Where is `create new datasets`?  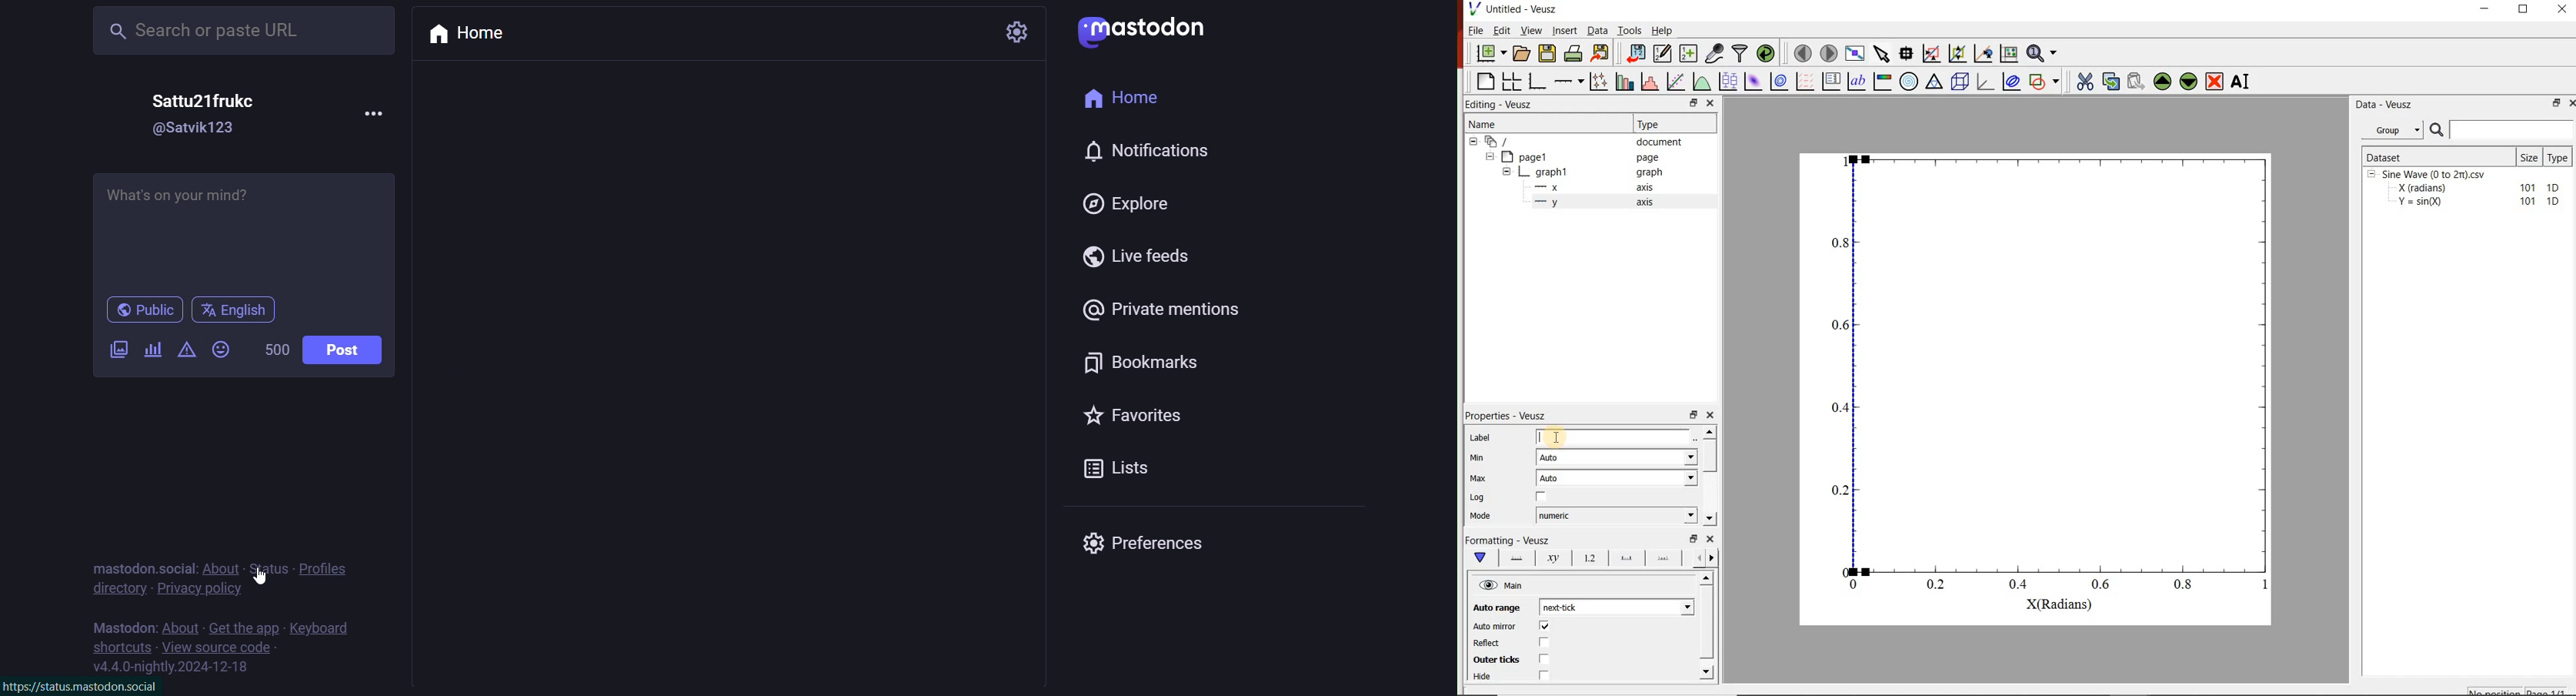 create new datasets is located at coordinates (1689, 53).